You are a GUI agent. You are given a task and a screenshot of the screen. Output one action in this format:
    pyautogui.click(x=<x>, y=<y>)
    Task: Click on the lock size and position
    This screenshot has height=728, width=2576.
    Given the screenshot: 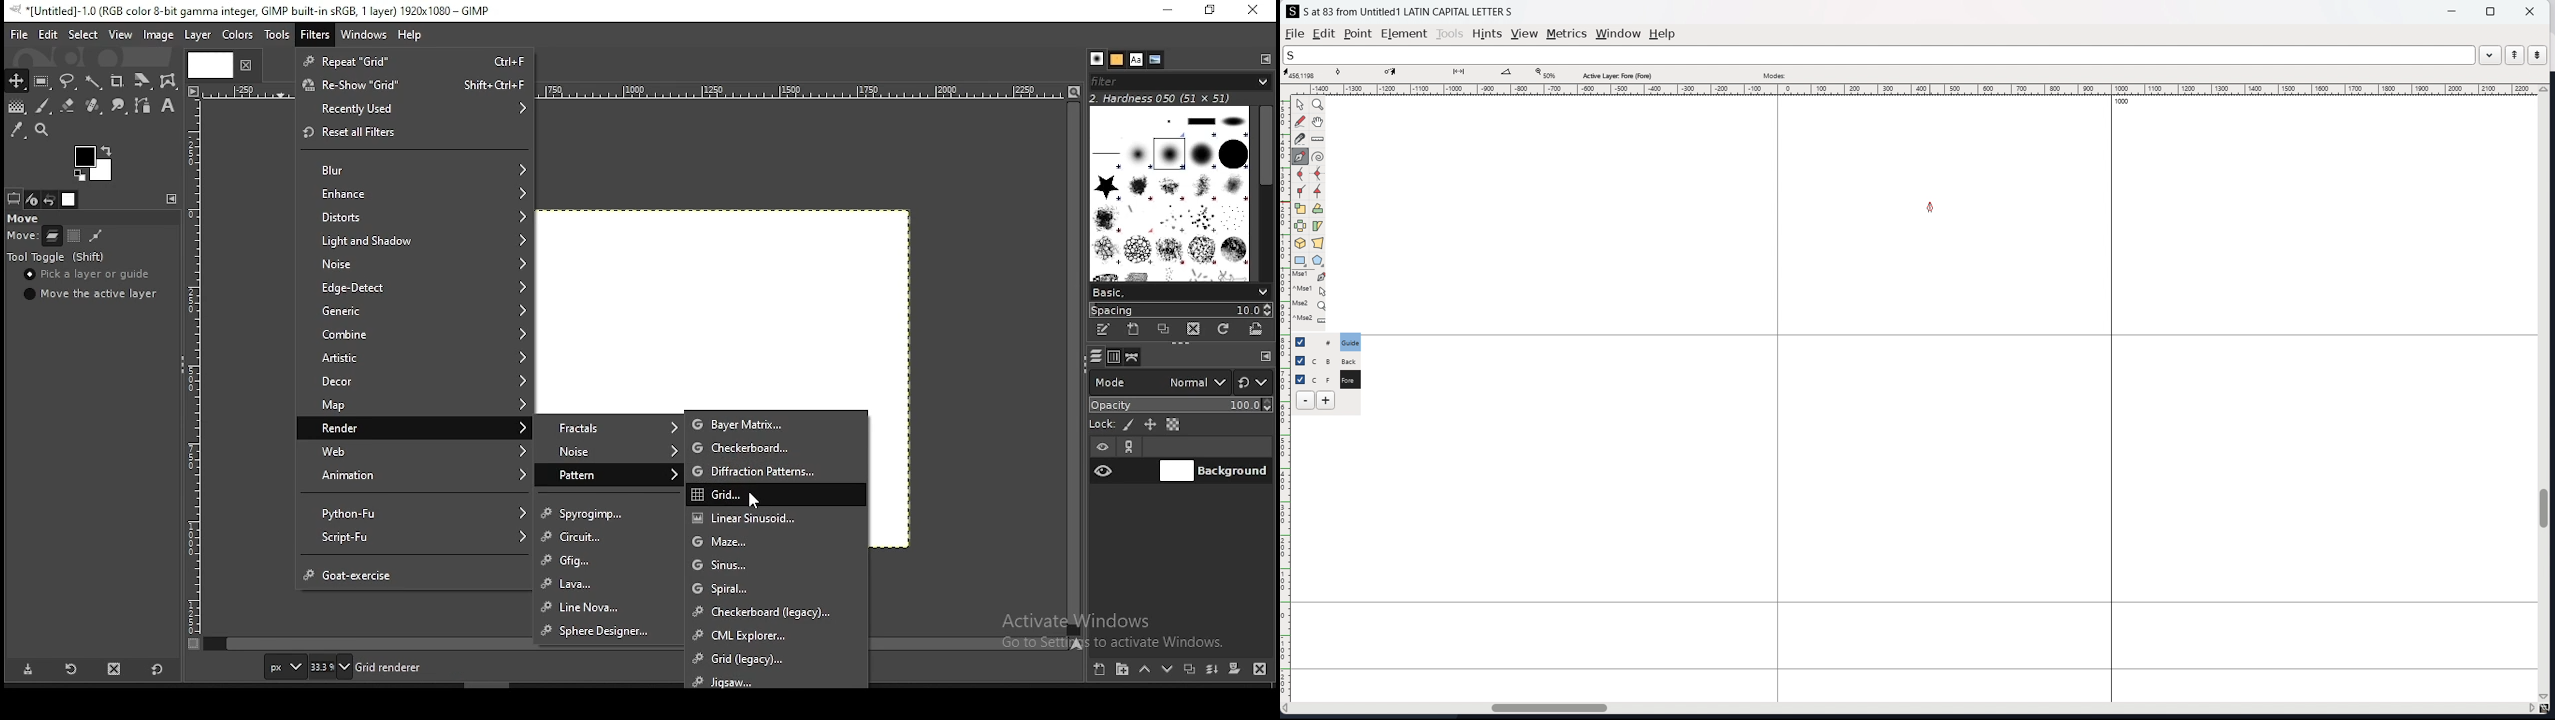 What is the action you would take?
    pyautogui.click(x=1150, y=424)
    